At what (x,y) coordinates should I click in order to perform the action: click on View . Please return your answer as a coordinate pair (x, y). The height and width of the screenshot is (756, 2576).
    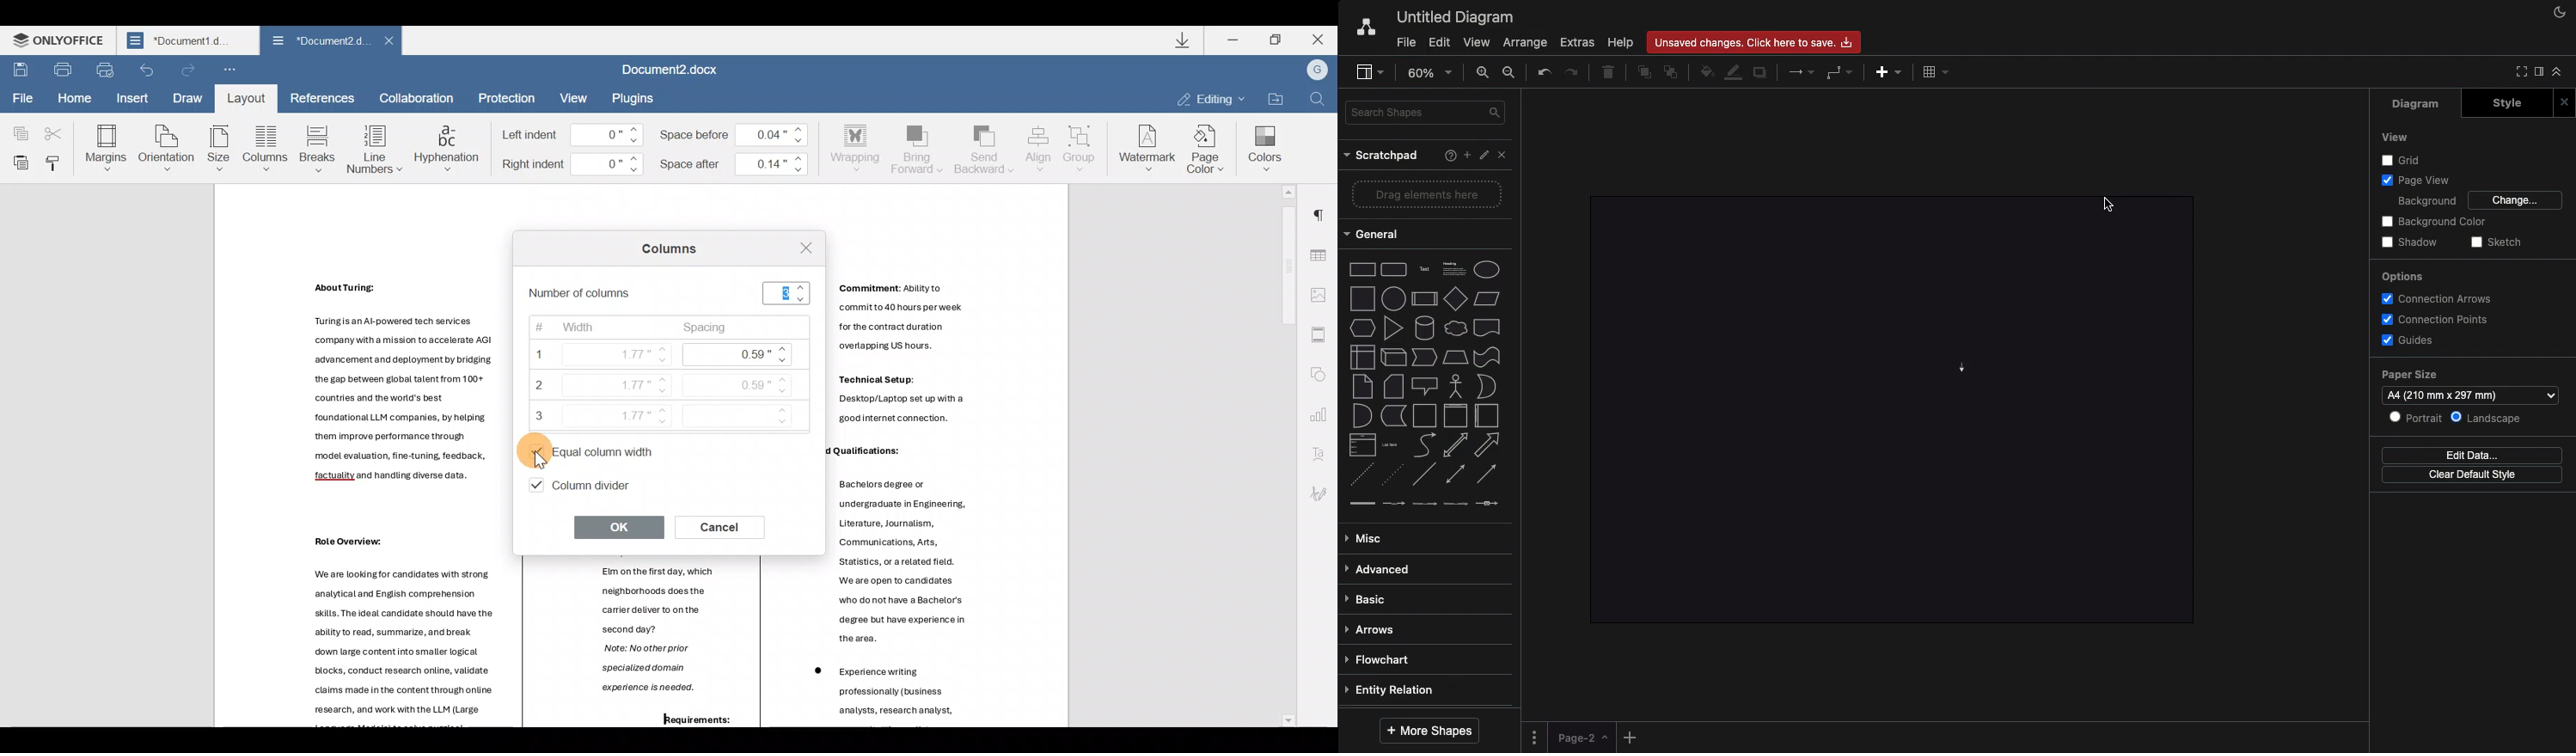
    Looking at the image, I should click on (2394, 138).